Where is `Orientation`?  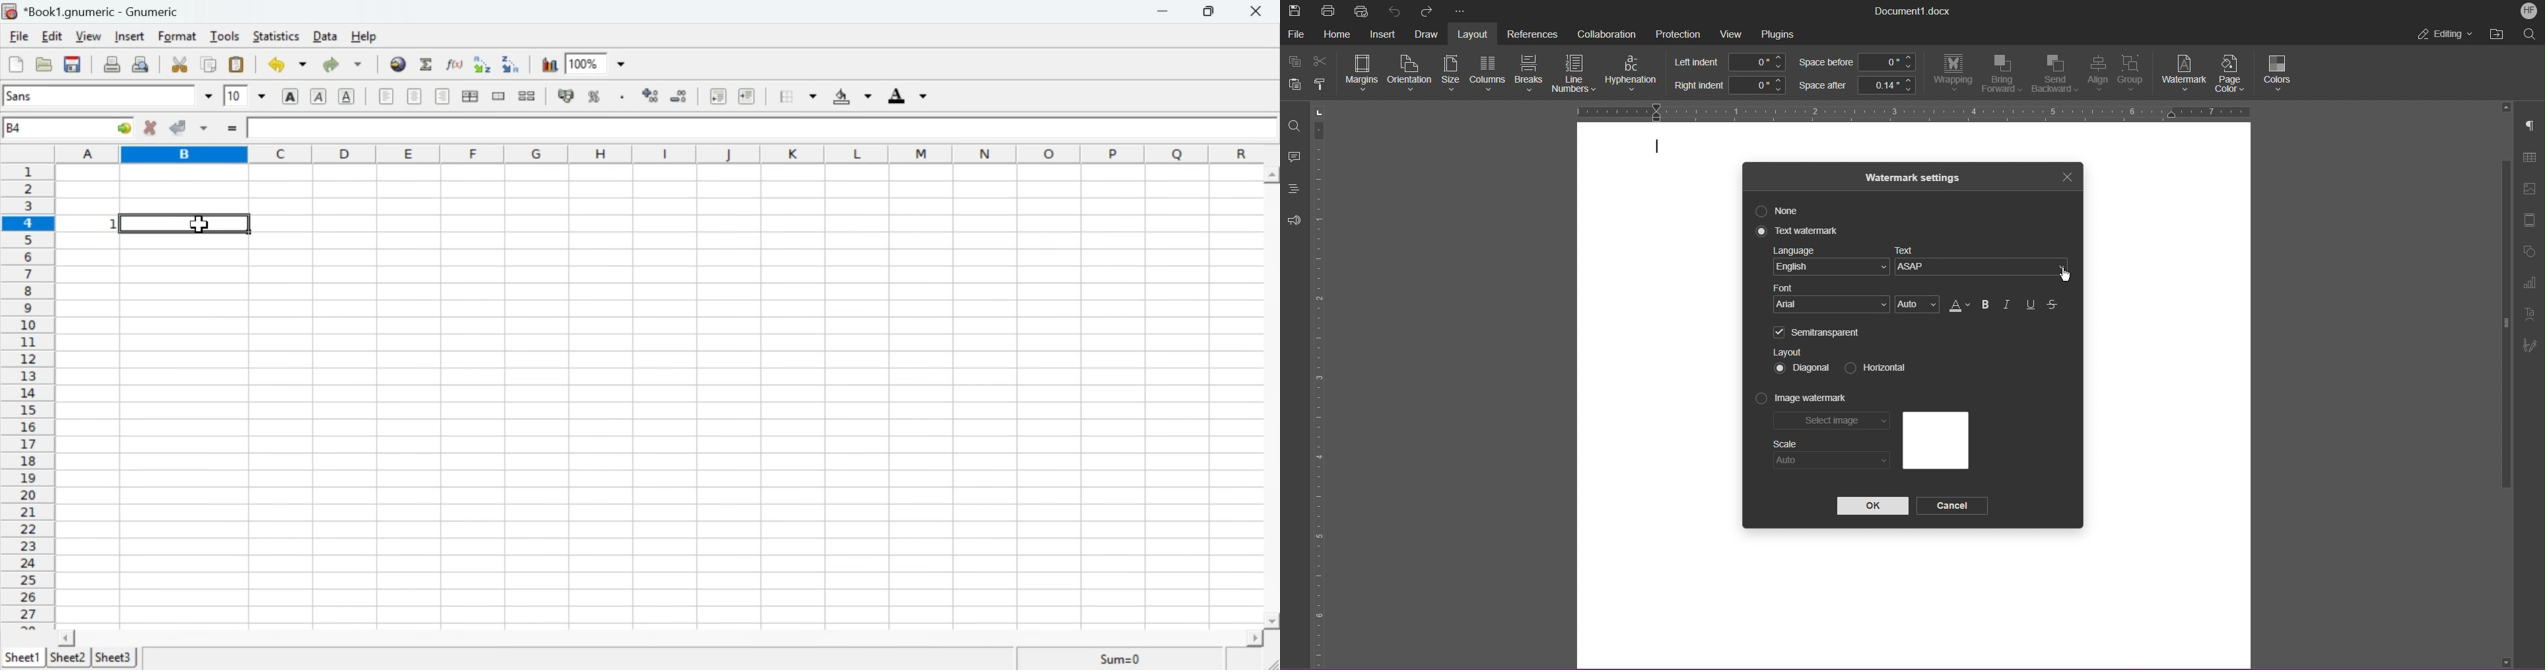 Orientation is located at coordinates (1411, 74).